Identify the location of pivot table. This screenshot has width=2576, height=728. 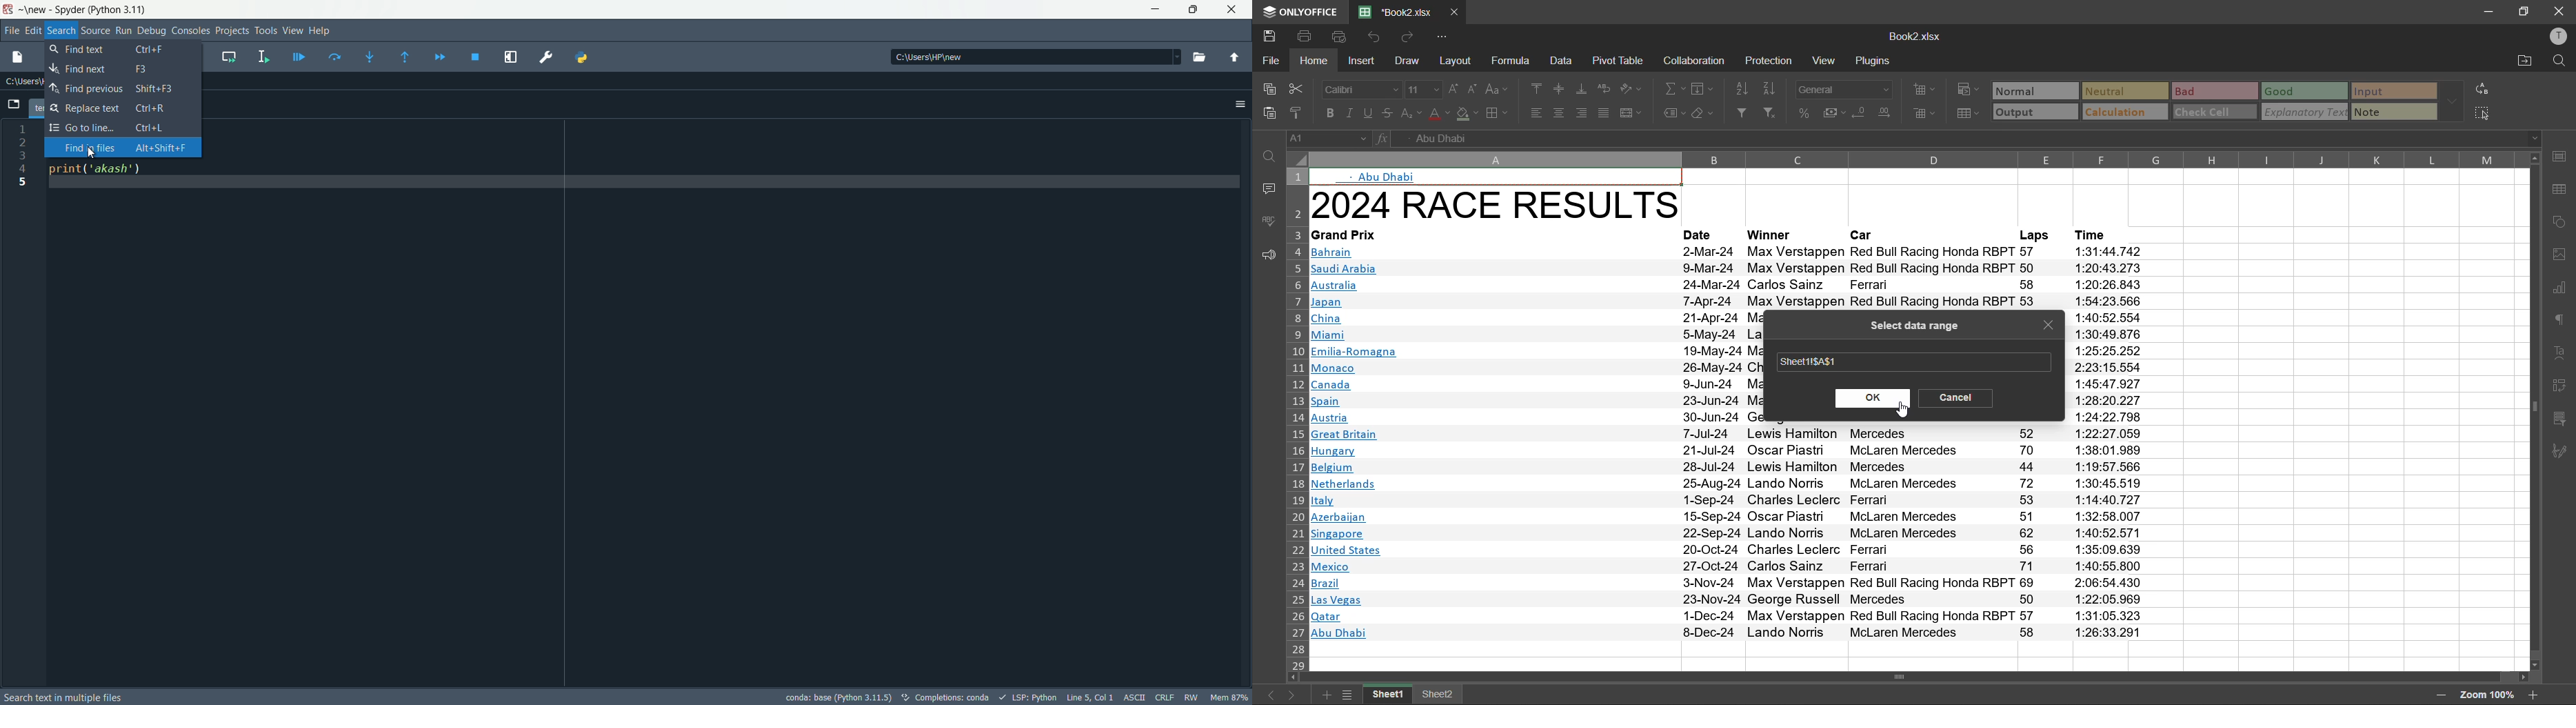
(1618, 61).